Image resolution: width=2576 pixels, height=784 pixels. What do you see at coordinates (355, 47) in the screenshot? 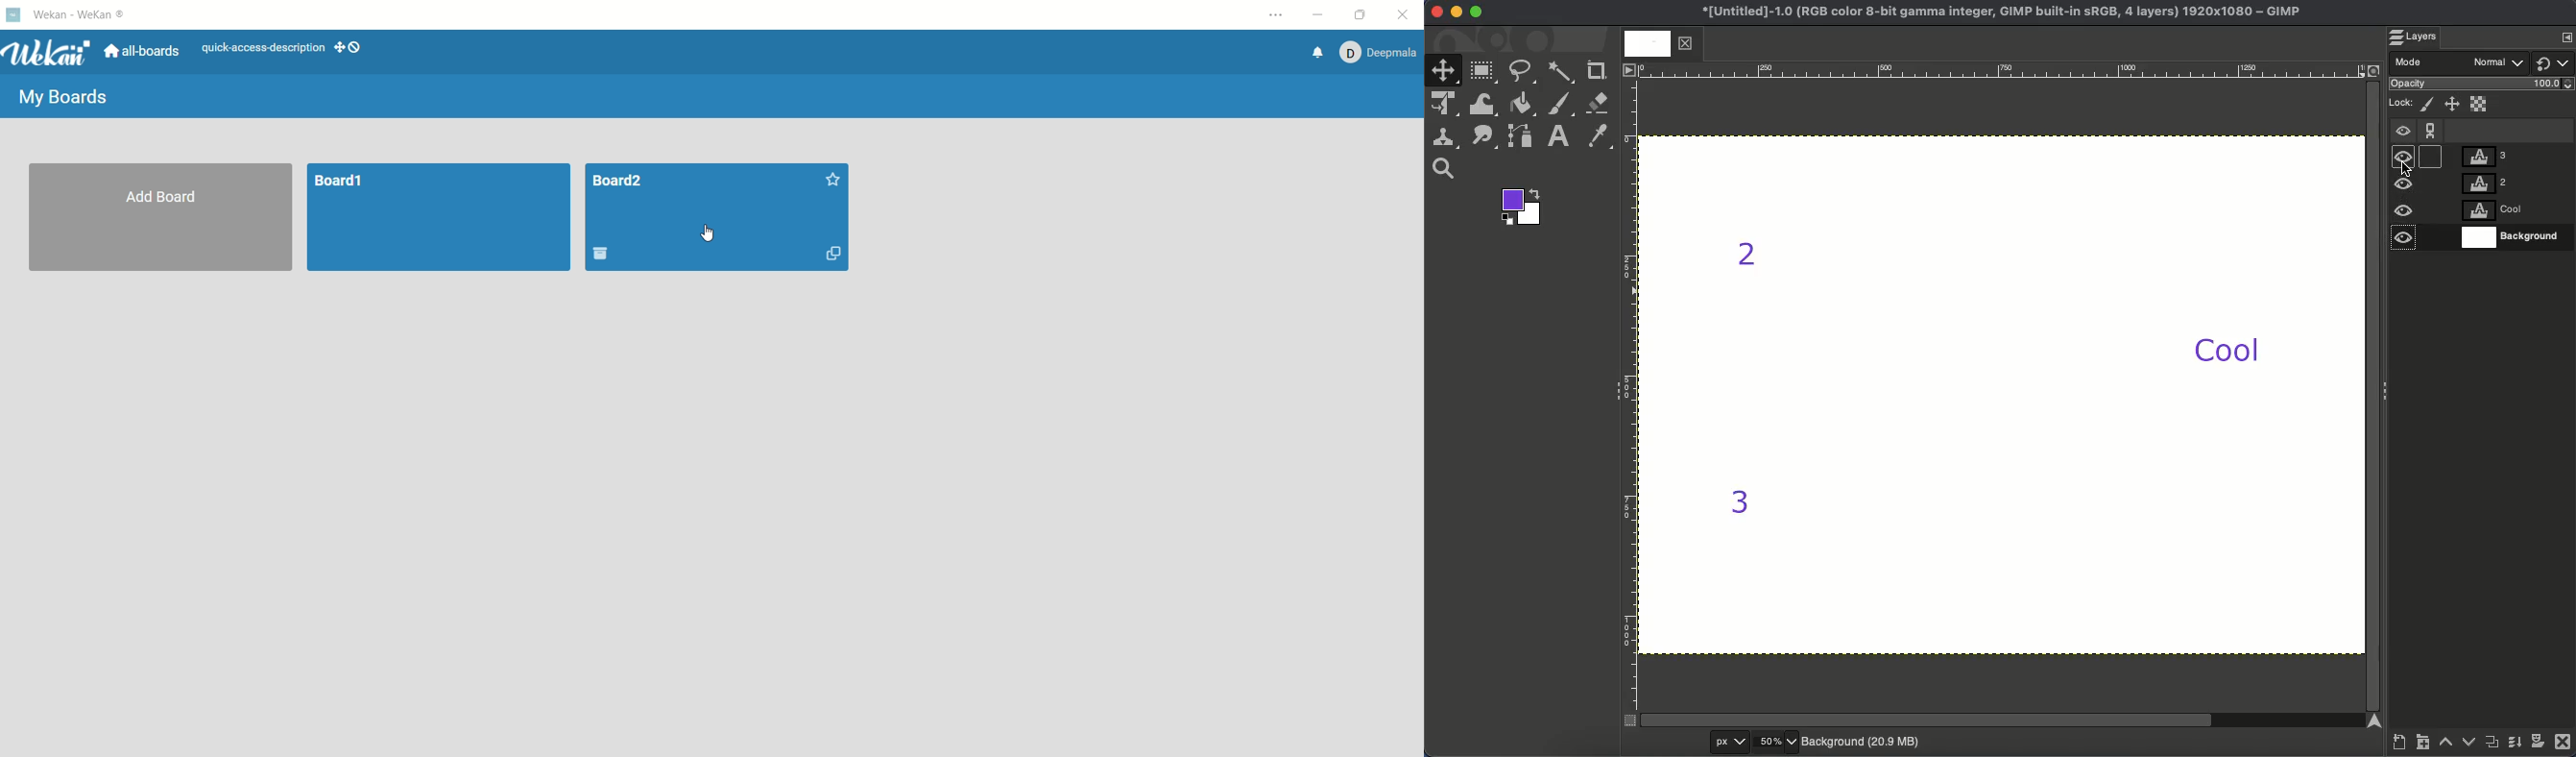
I see `show-desktop-drag-handles` at bounding box center [355, 47].